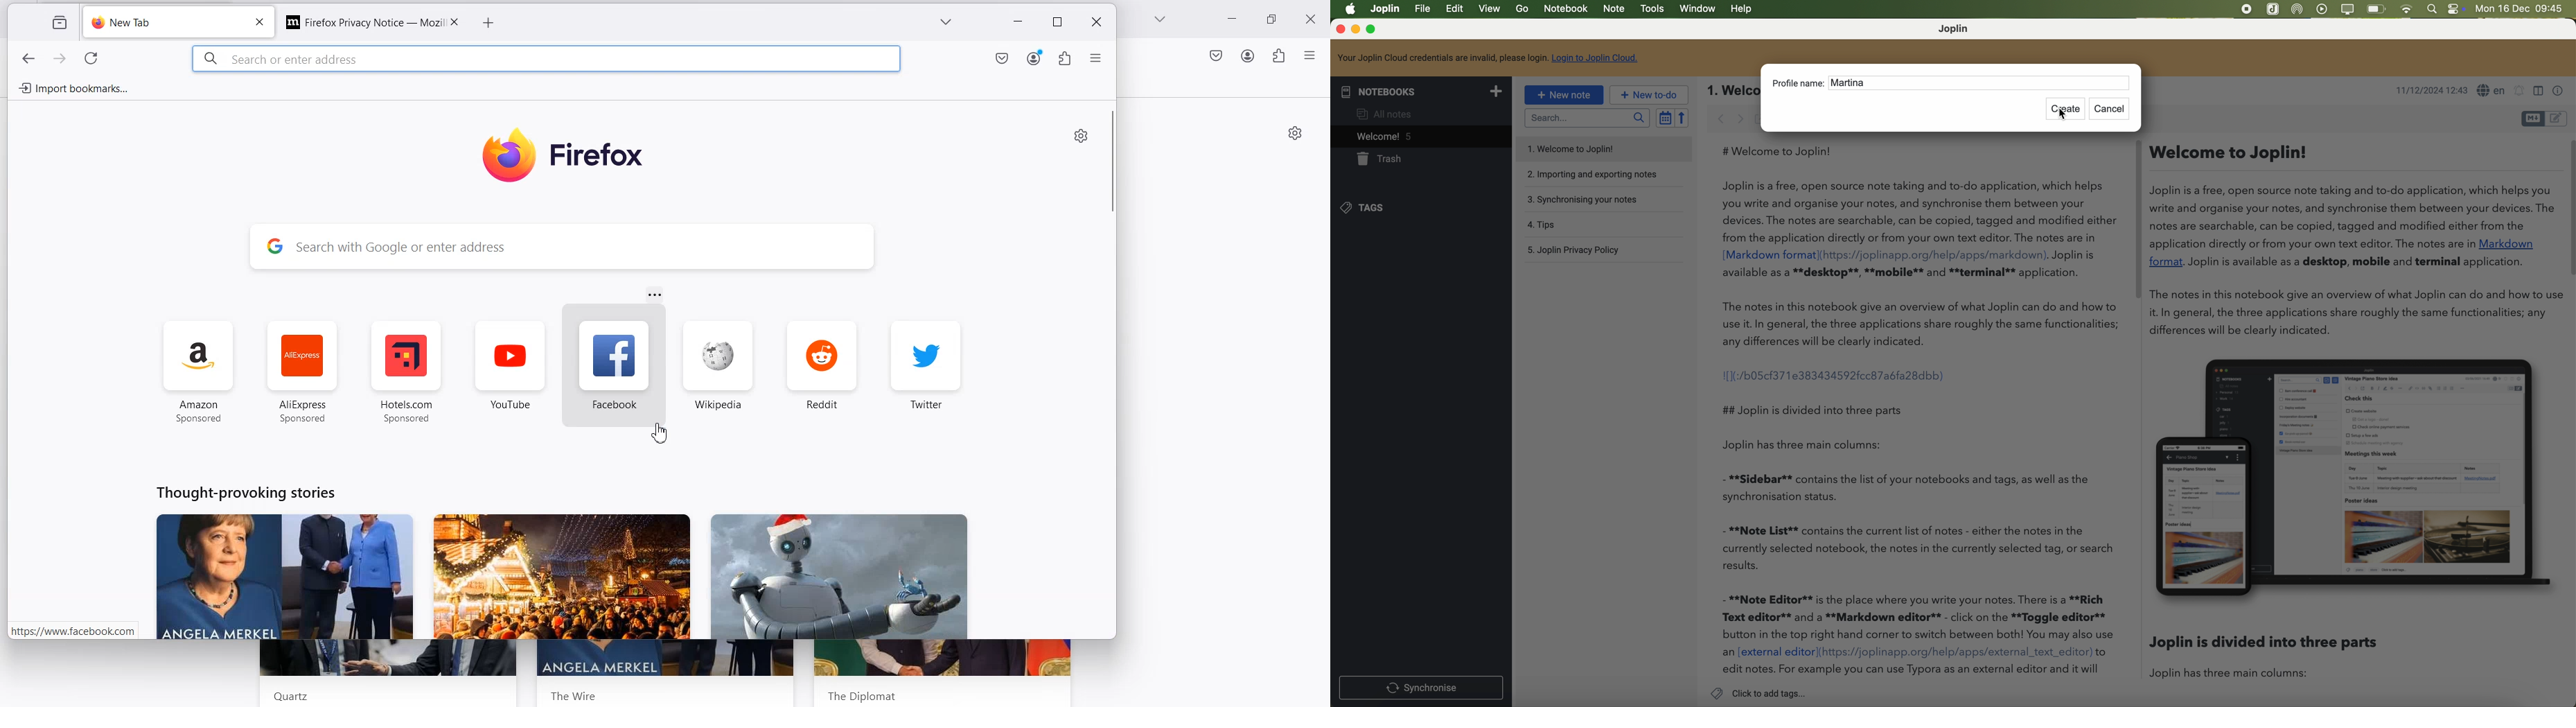 Image resolution: width=2576 pixels, height=728 pixels. What do you see at coordinates (1769, 652) in the screenshot?
I see `an [external editor]` at bounding box center [1769, 652].